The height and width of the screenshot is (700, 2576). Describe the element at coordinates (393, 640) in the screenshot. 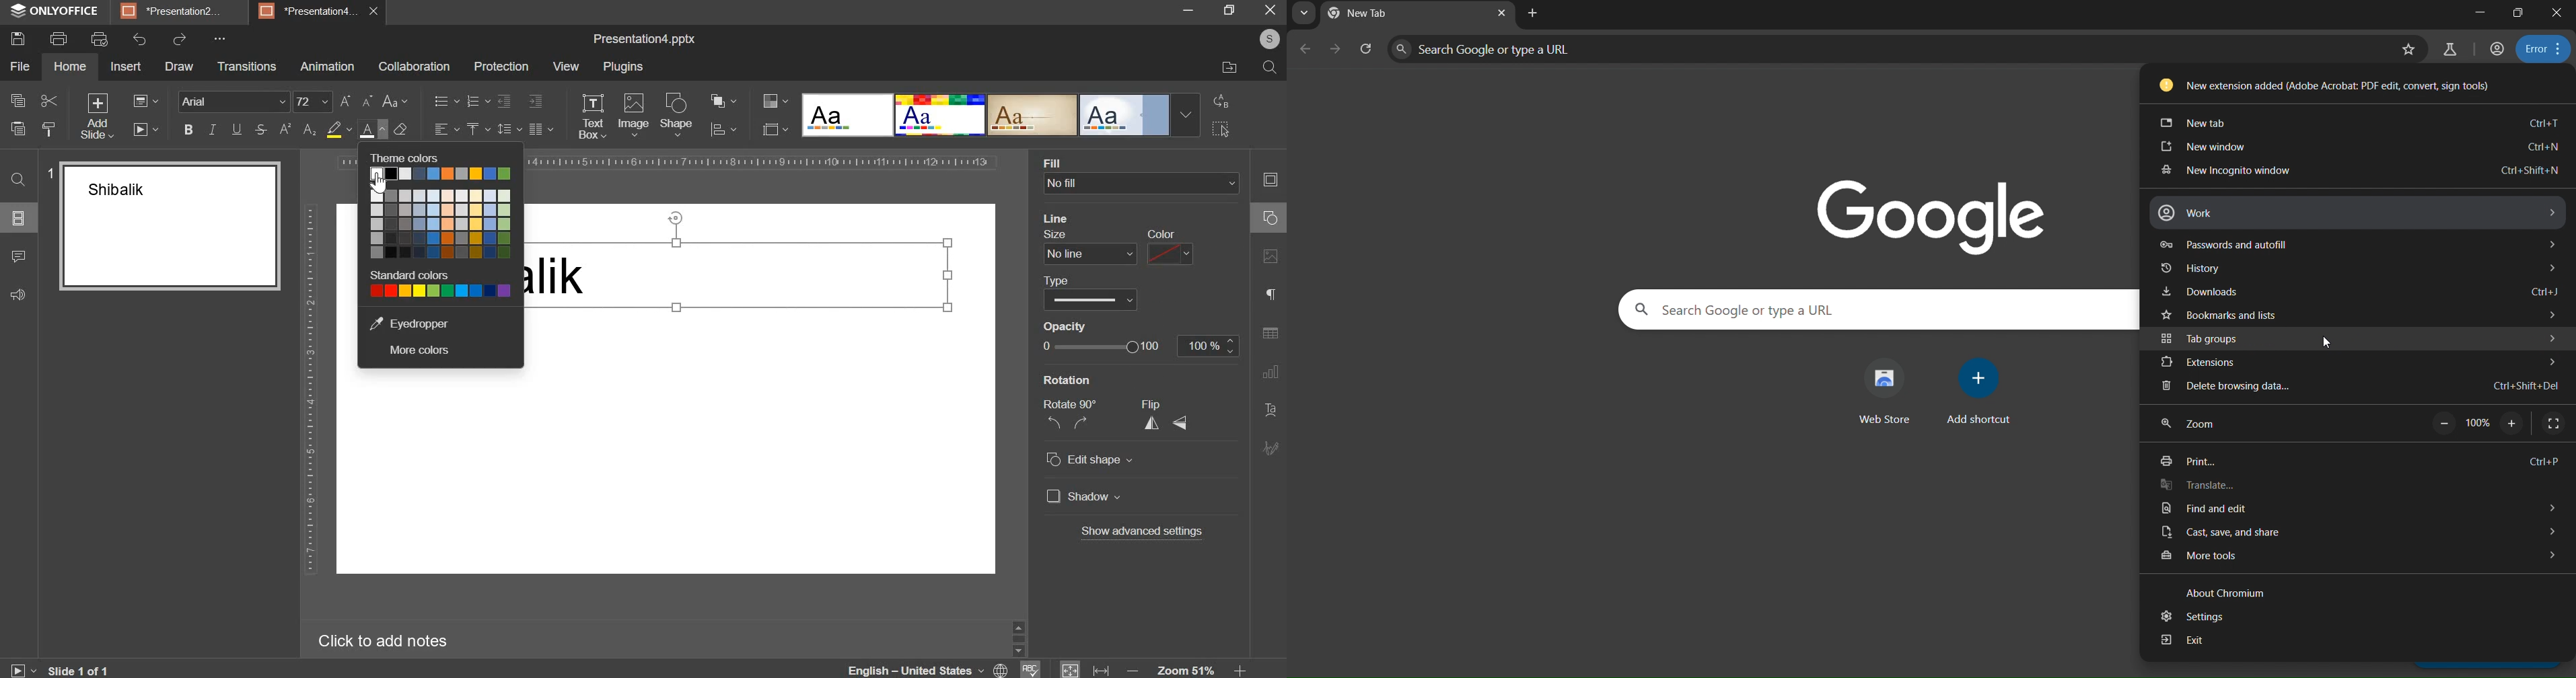

I see `Click to add notes` at that location.